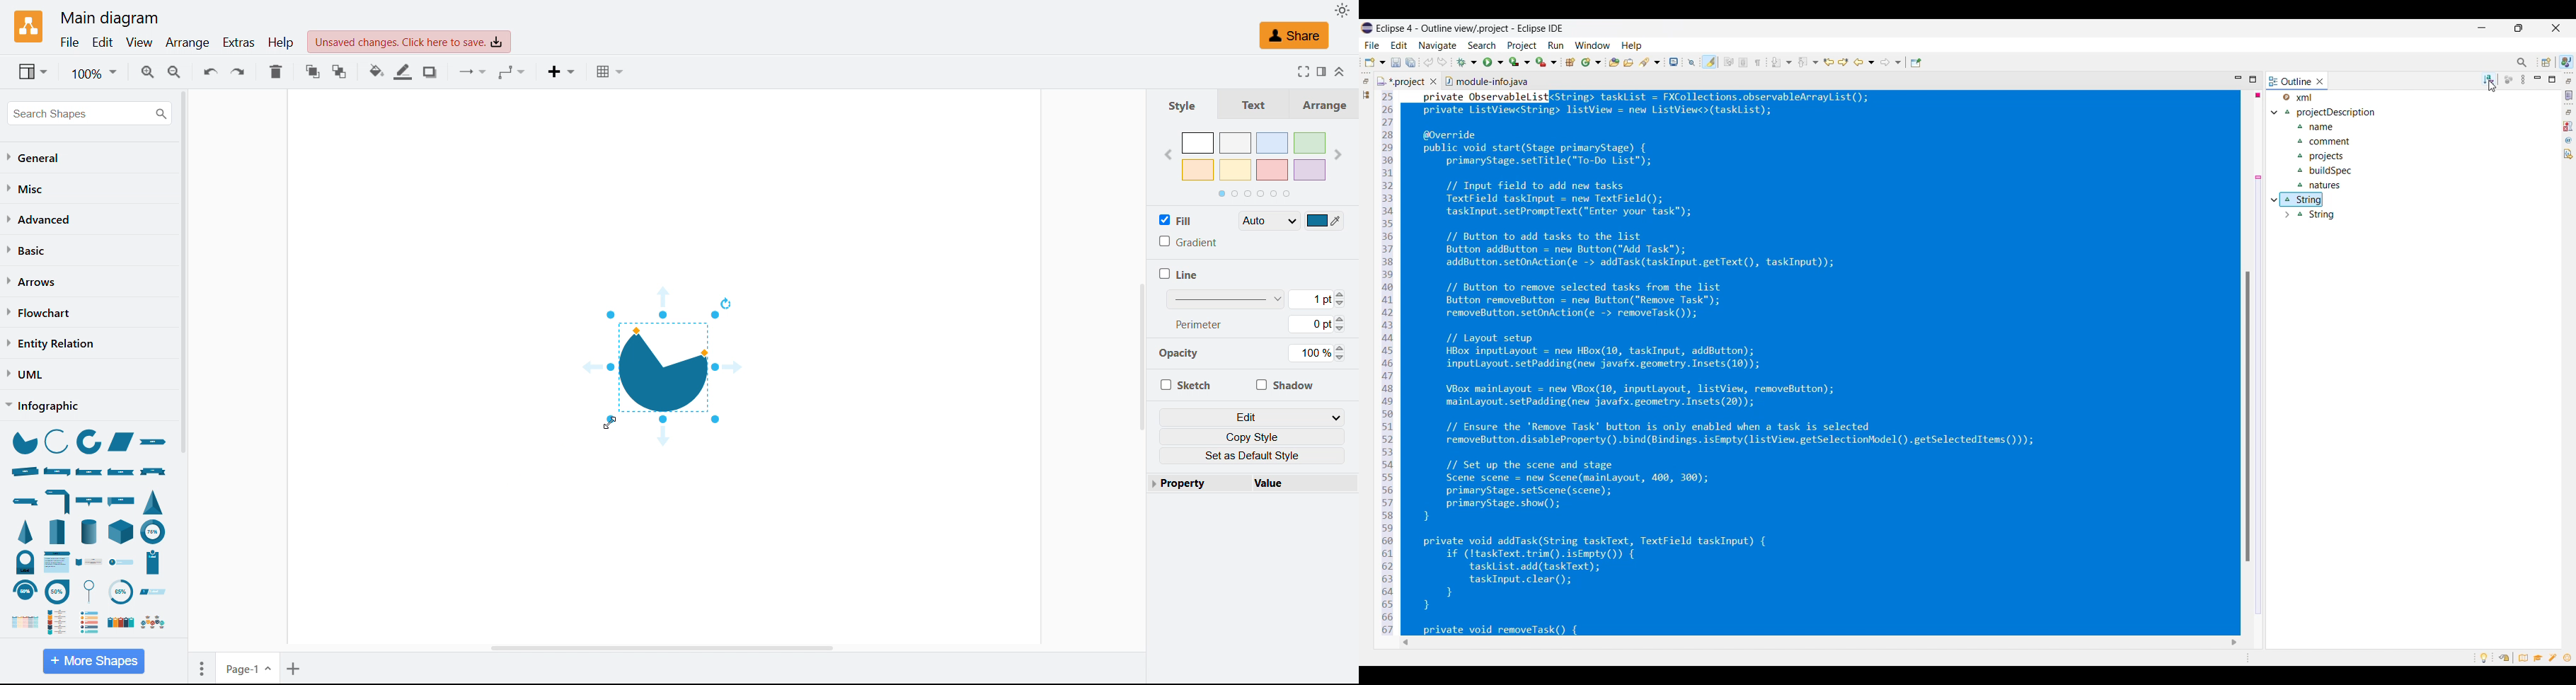  Describe the element at coordinates (1650, 62) in the screenshot. I see `Search options` at that location.